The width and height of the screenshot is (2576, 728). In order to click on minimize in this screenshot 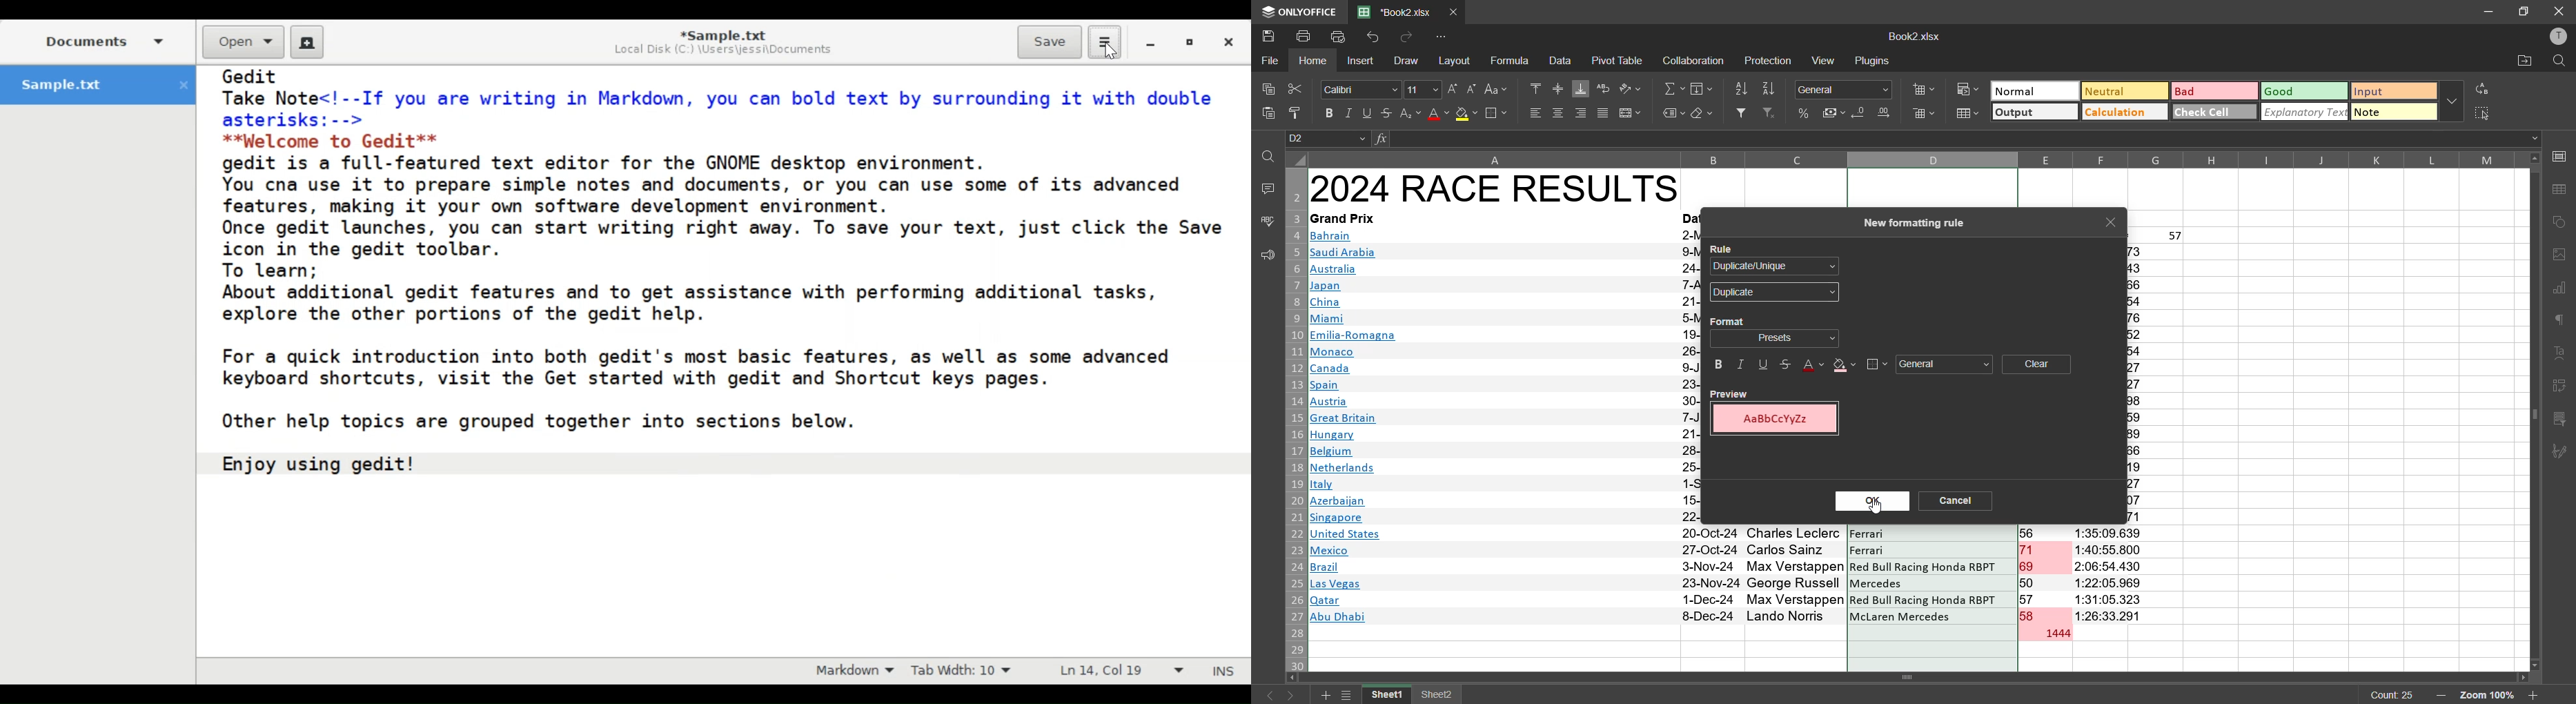, I will do `click(2489, 12)`.